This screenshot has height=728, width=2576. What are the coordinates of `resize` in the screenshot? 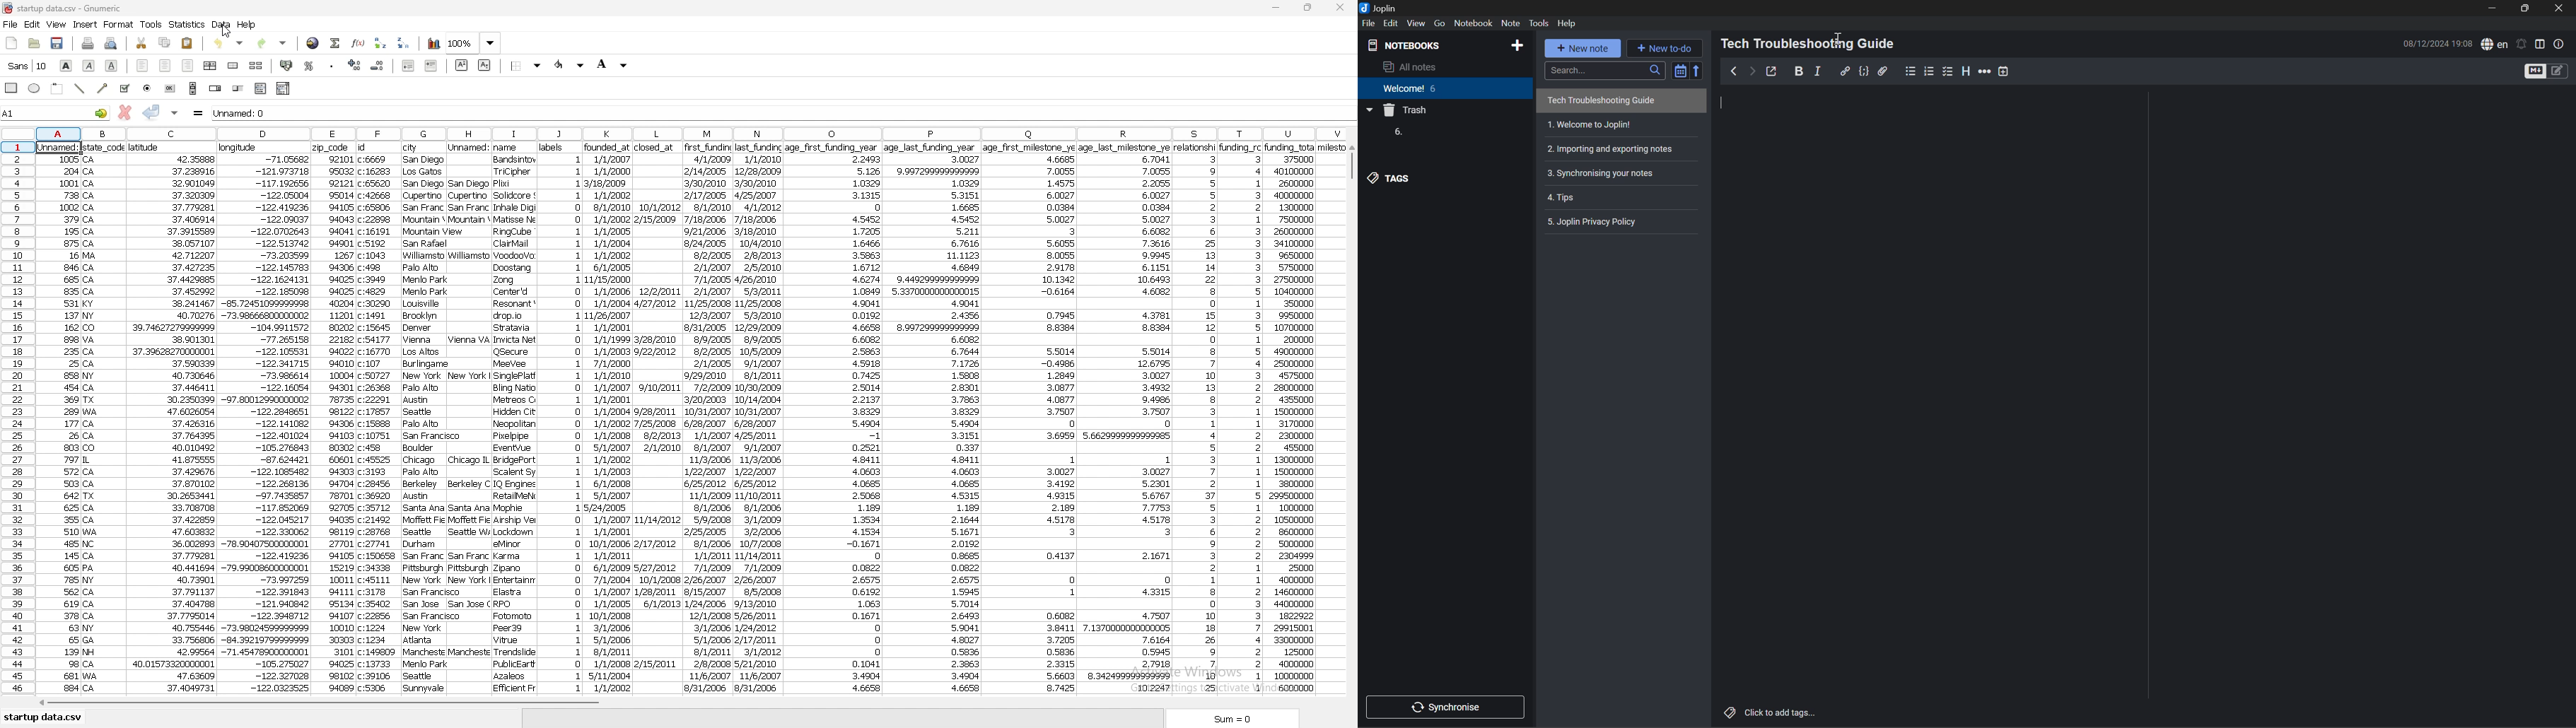 It's located at (1309, 7).